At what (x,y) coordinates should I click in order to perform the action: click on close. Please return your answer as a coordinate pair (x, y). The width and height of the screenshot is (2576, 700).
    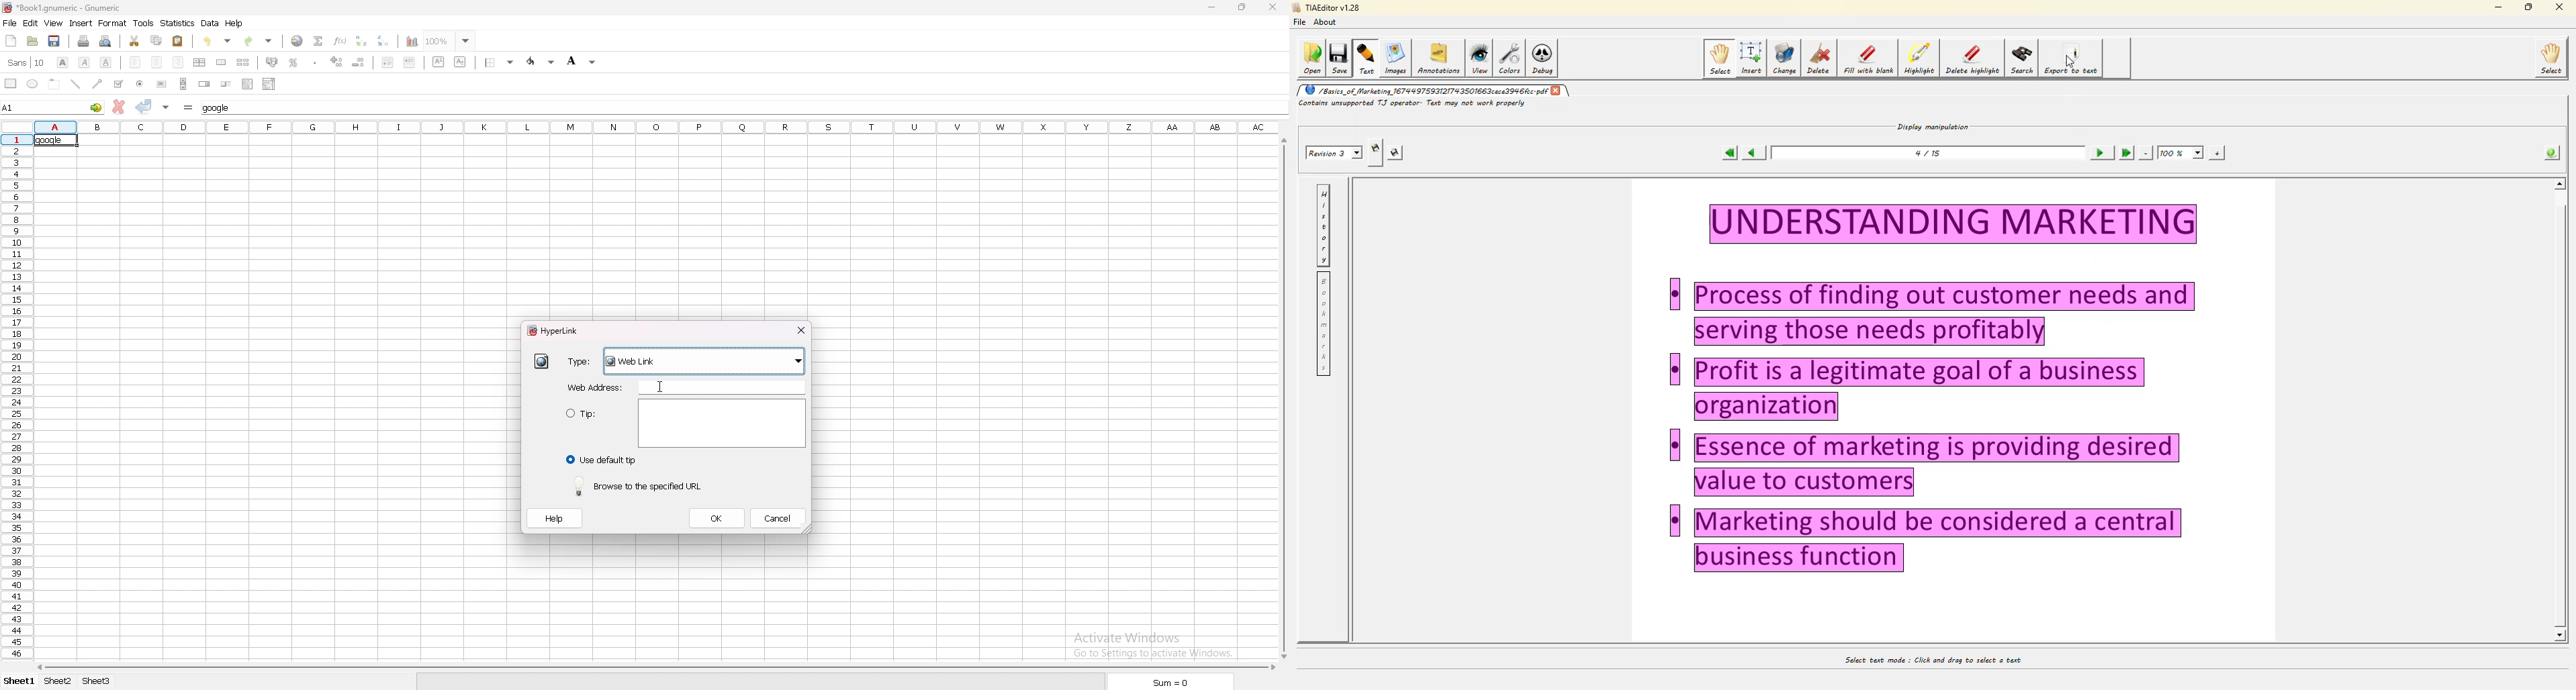
    Looking at the image, I should click on (1273, 7).